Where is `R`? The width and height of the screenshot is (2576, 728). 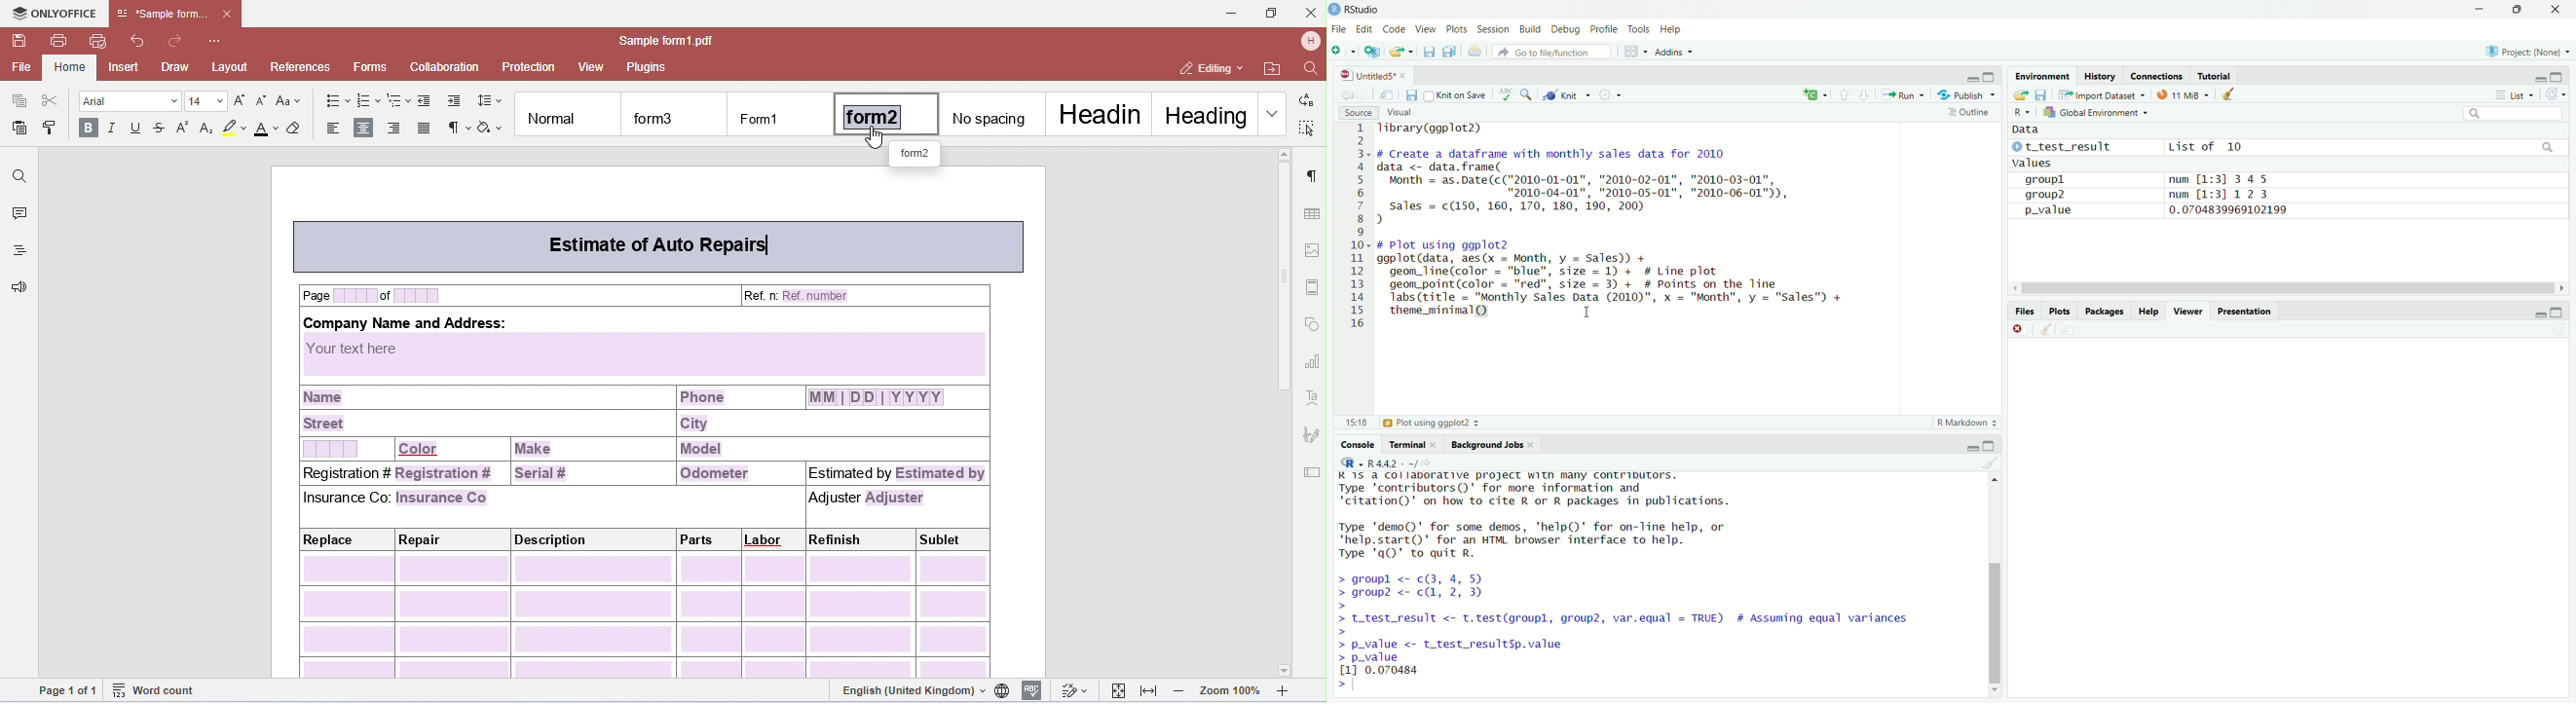 R is located at coordinates (2017, 111).